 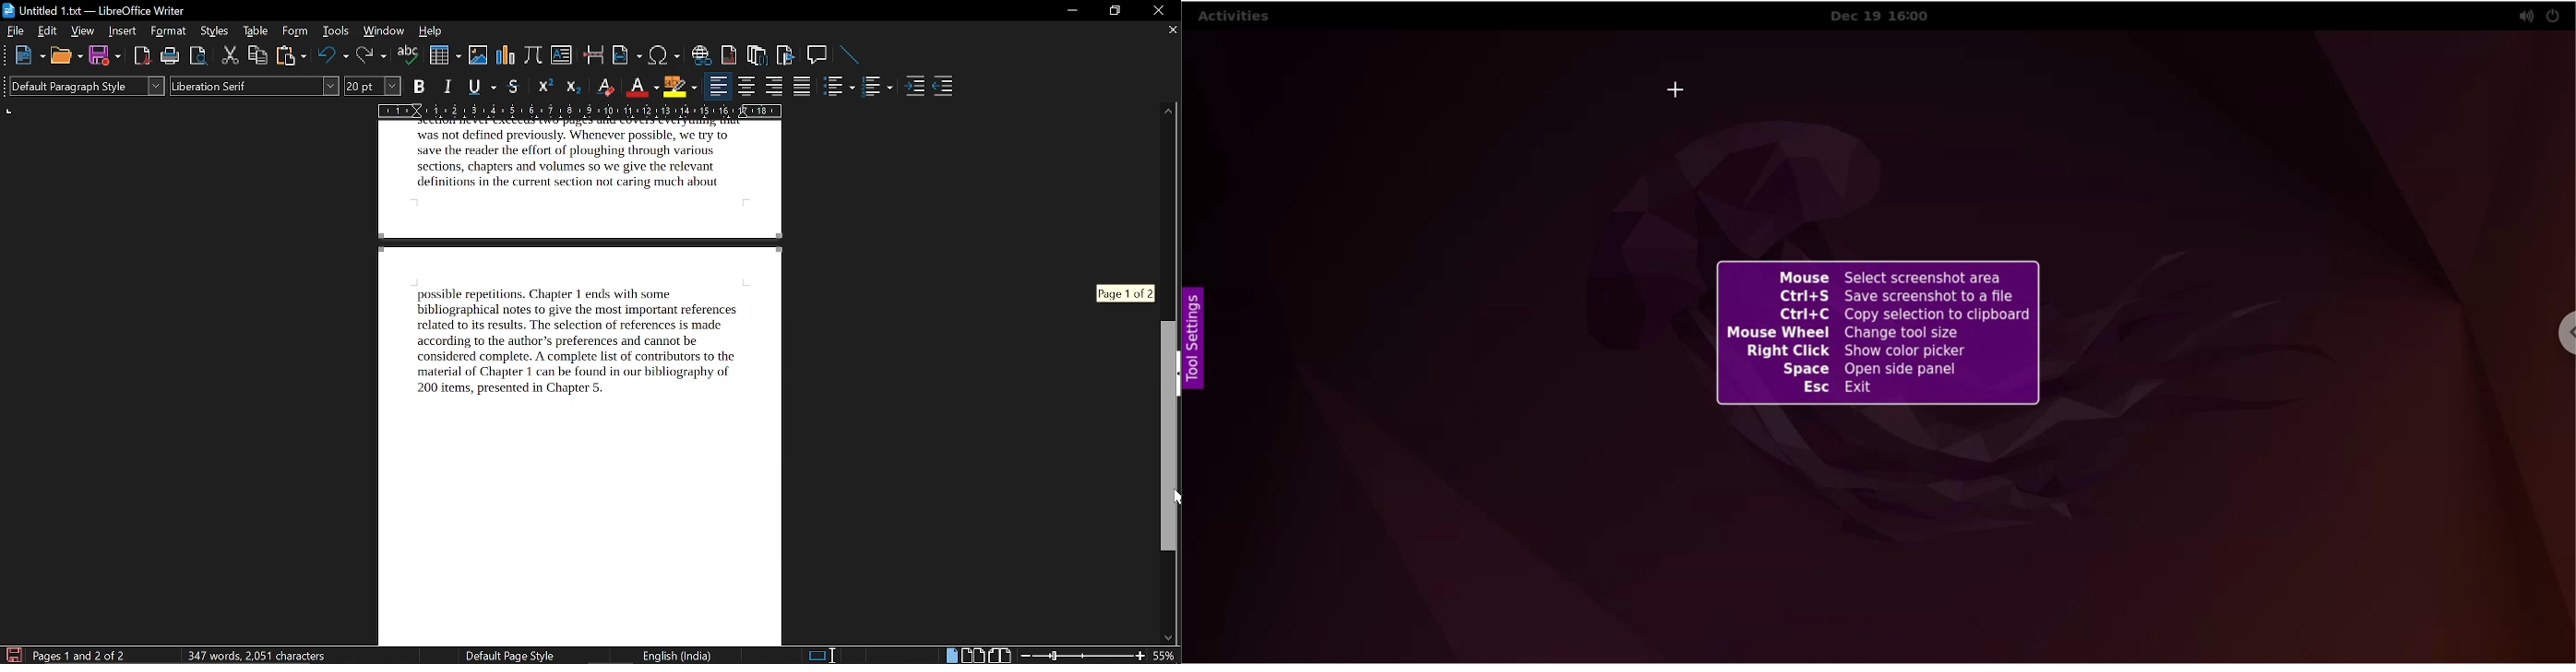 I want to click on insert bibliography, so click(x=783, y=55).